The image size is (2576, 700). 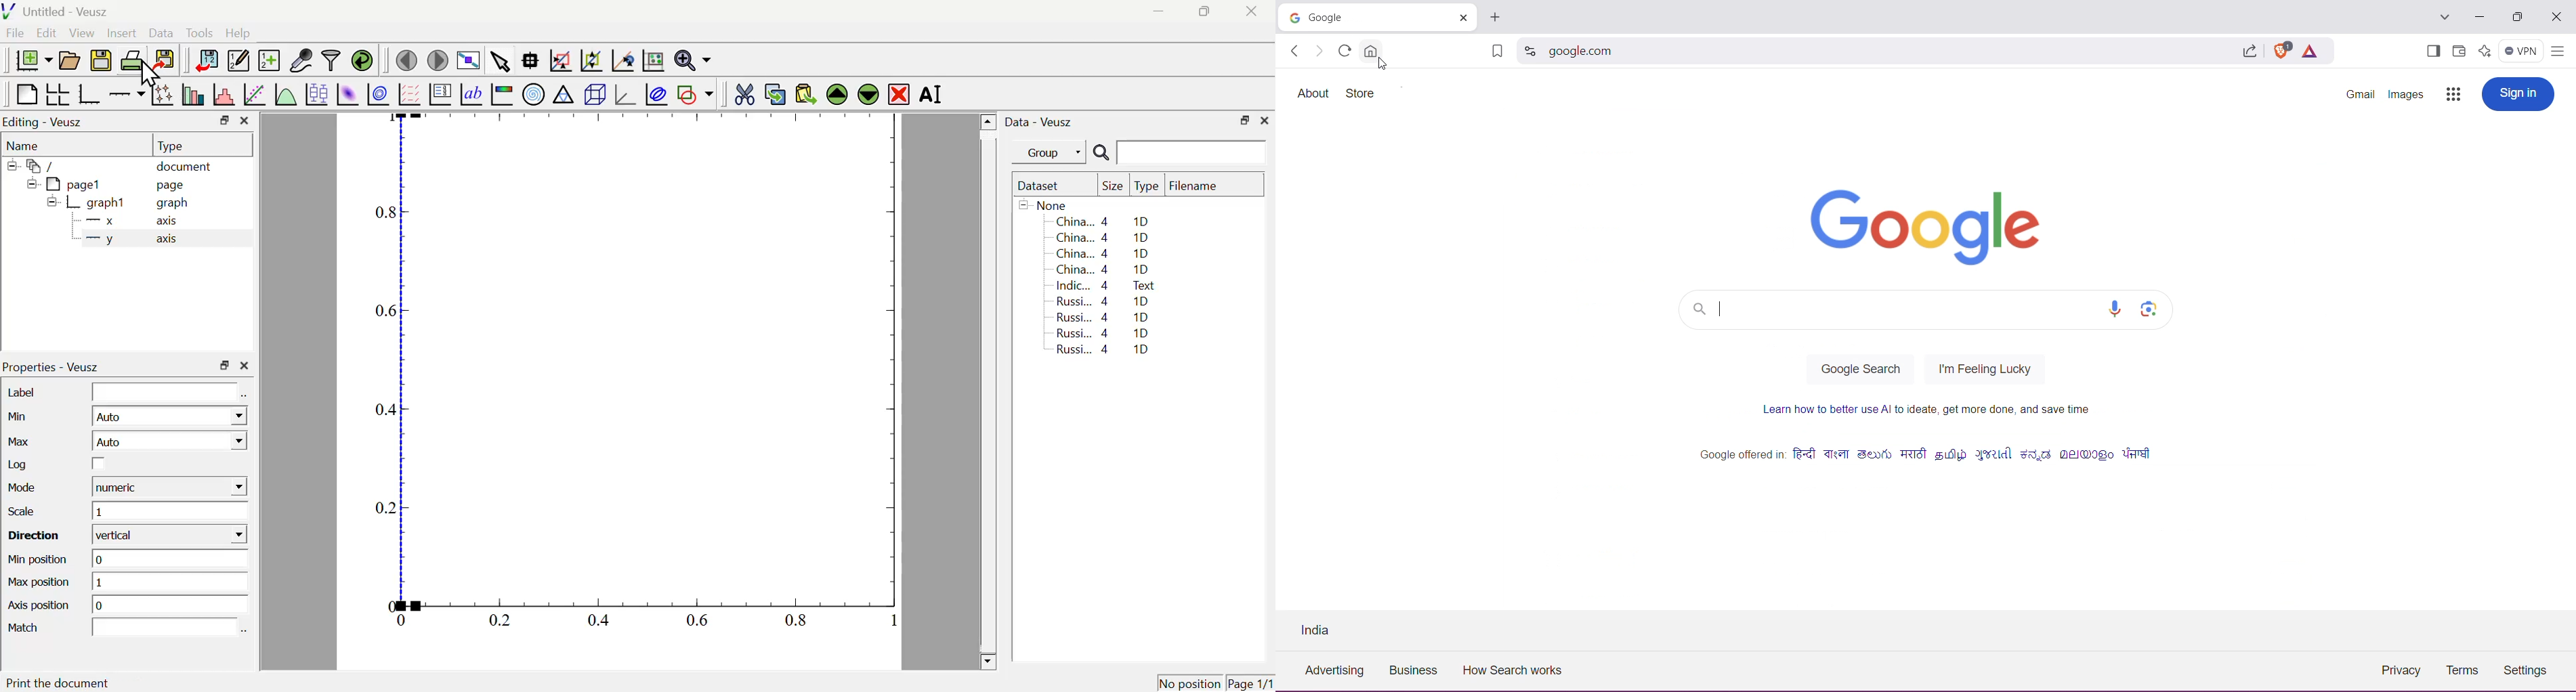 What do you see at coordinates (1554, 93) in the screenshot?
I see `Settings` at bounding box center [1554, 93].